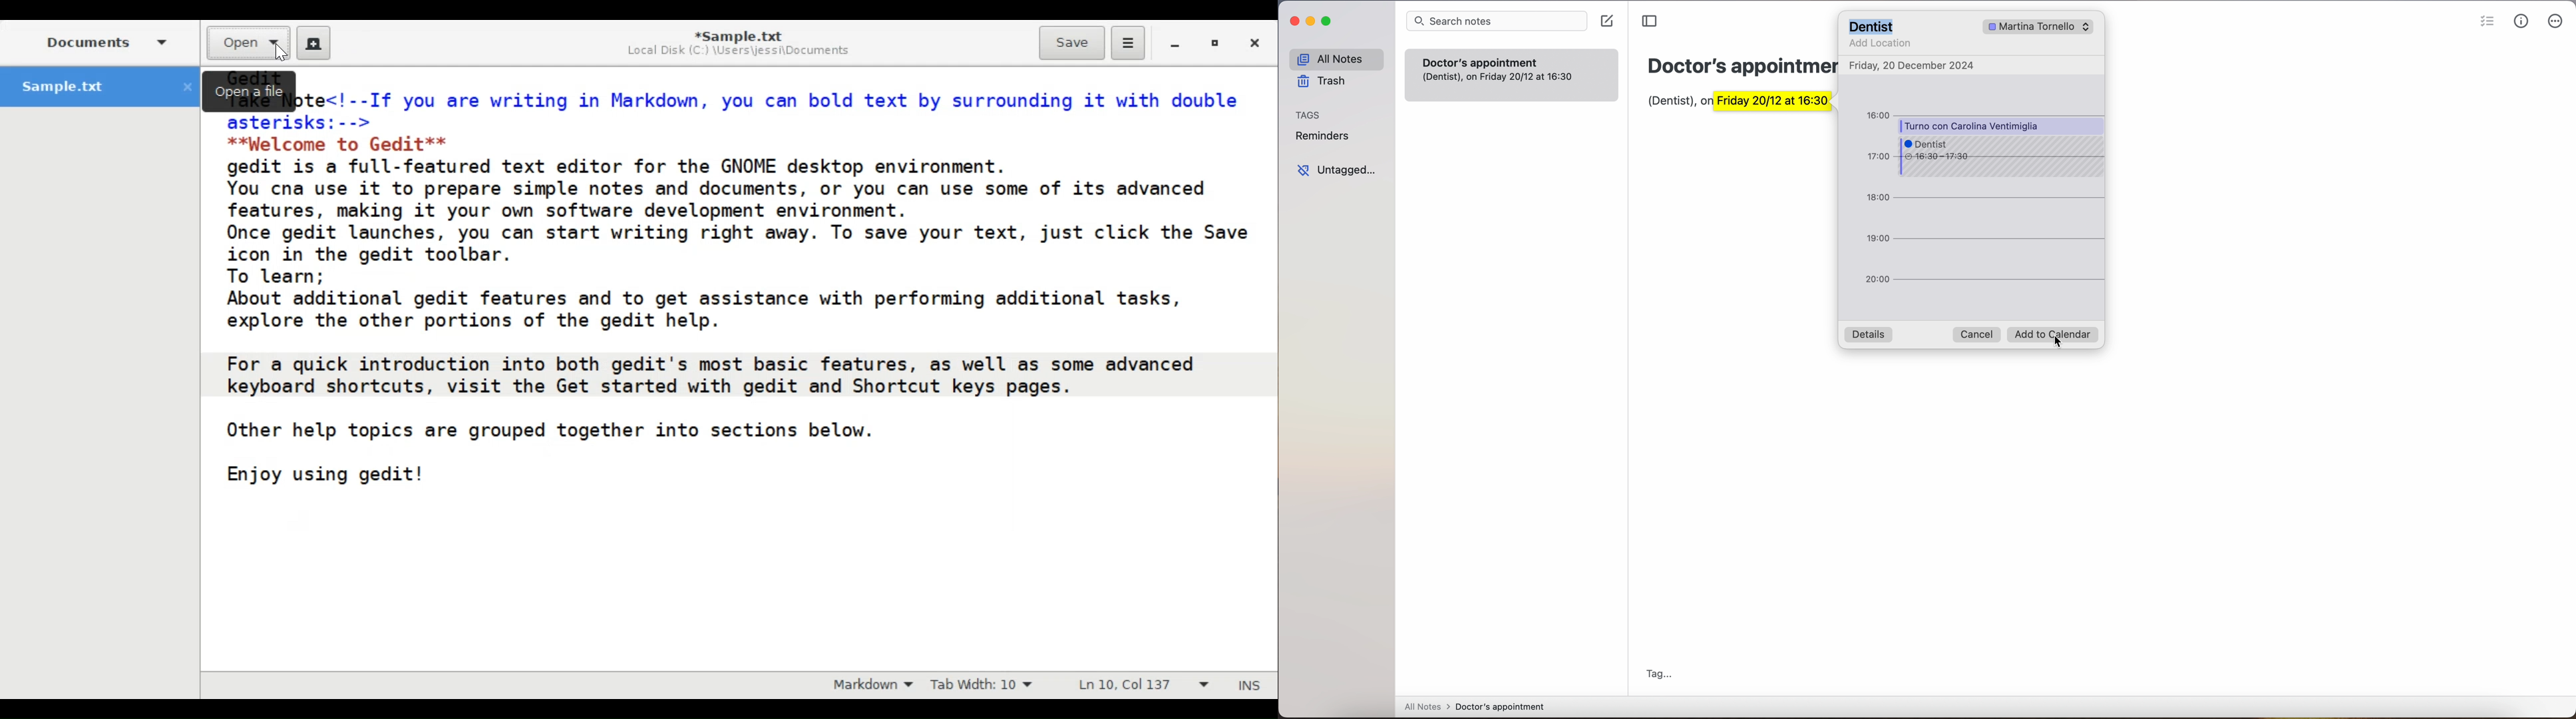 The image size is (2576, 728). What do you see at coordinates (1329, 81) in the screenshot?
I see `Trash` at bounding box center [1329, 81].